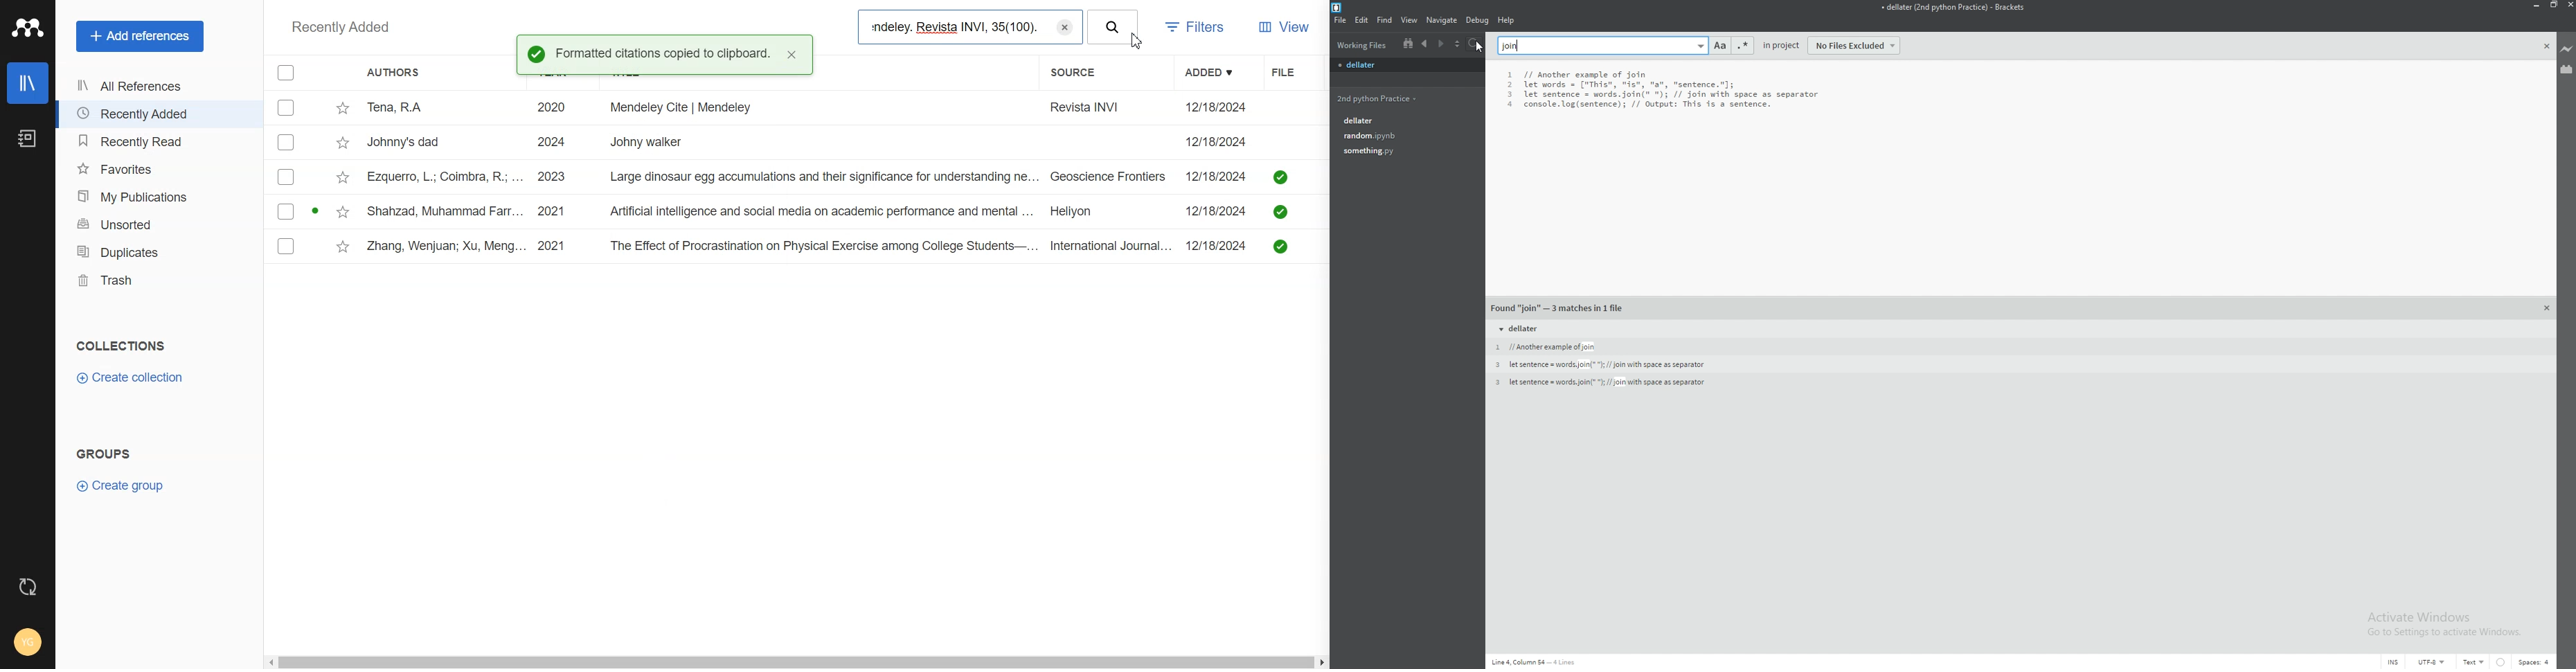 The width and height of the screenshot is (2576, 672). I want to click on Checkbox, so click(285, 211).